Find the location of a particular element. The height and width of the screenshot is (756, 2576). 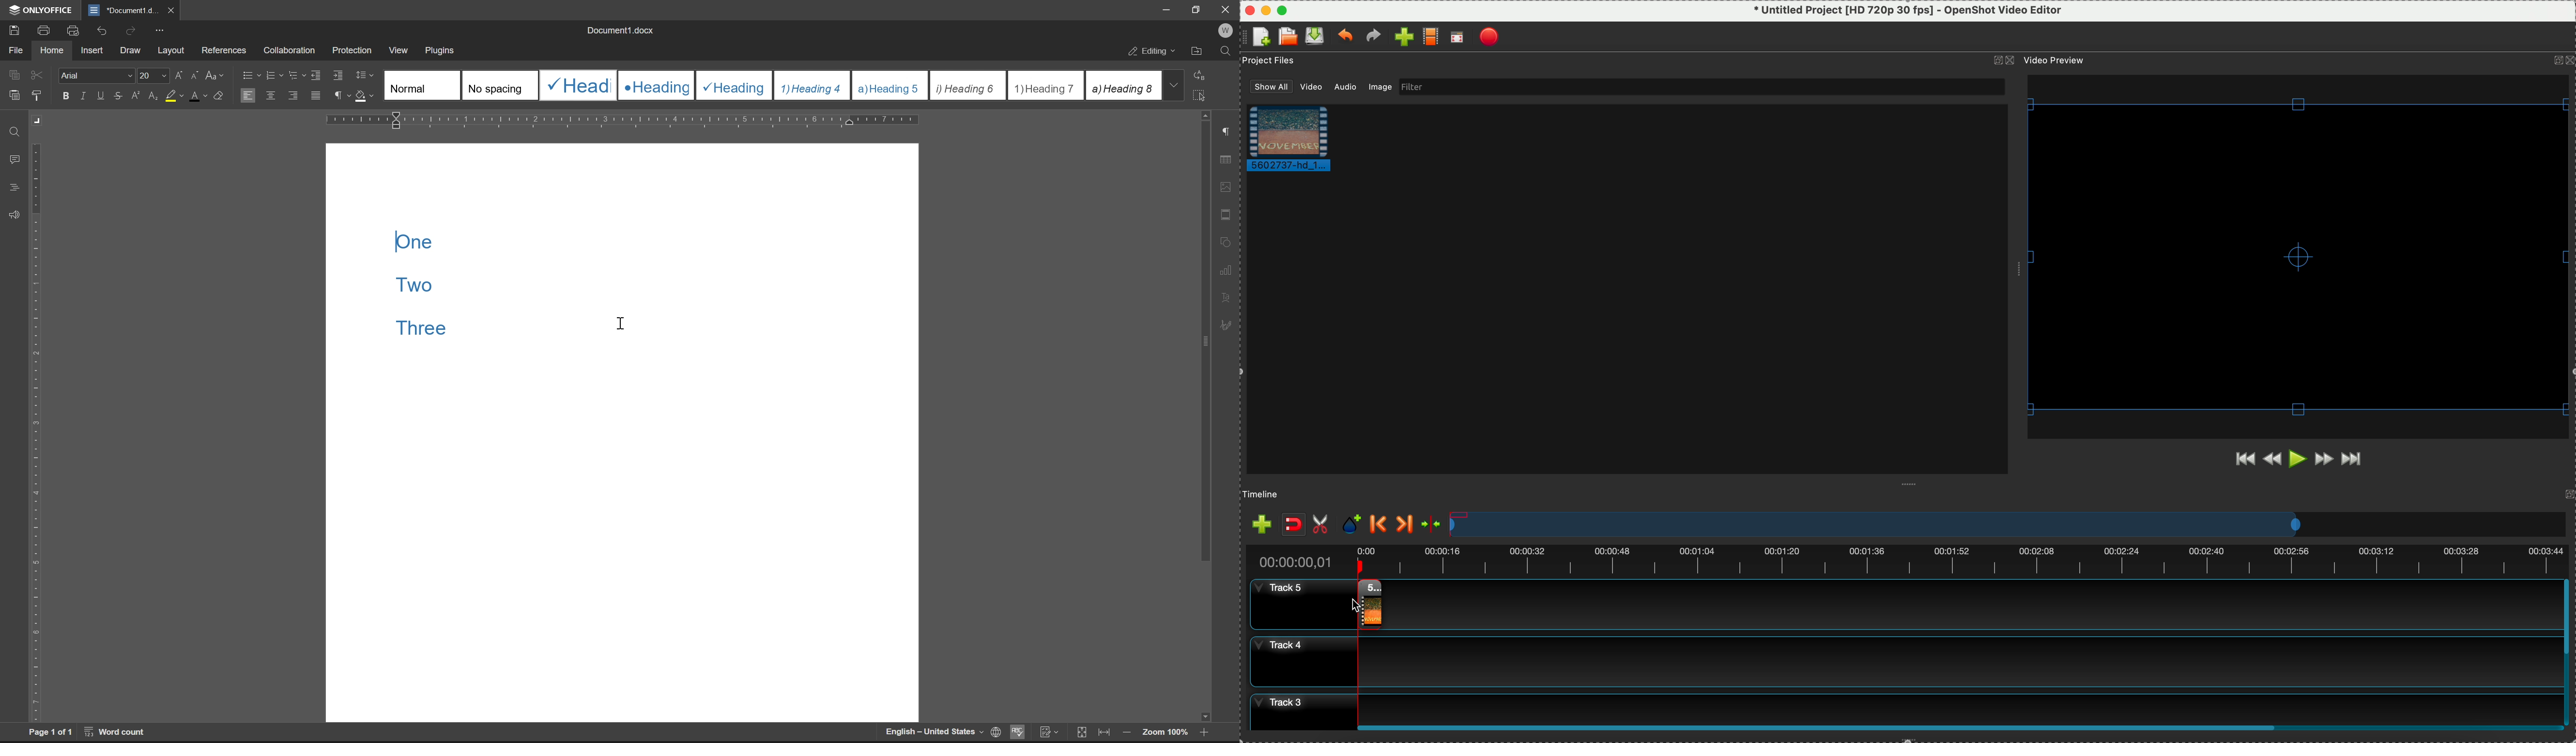

multilevel list is located at coordinates (298, 75).